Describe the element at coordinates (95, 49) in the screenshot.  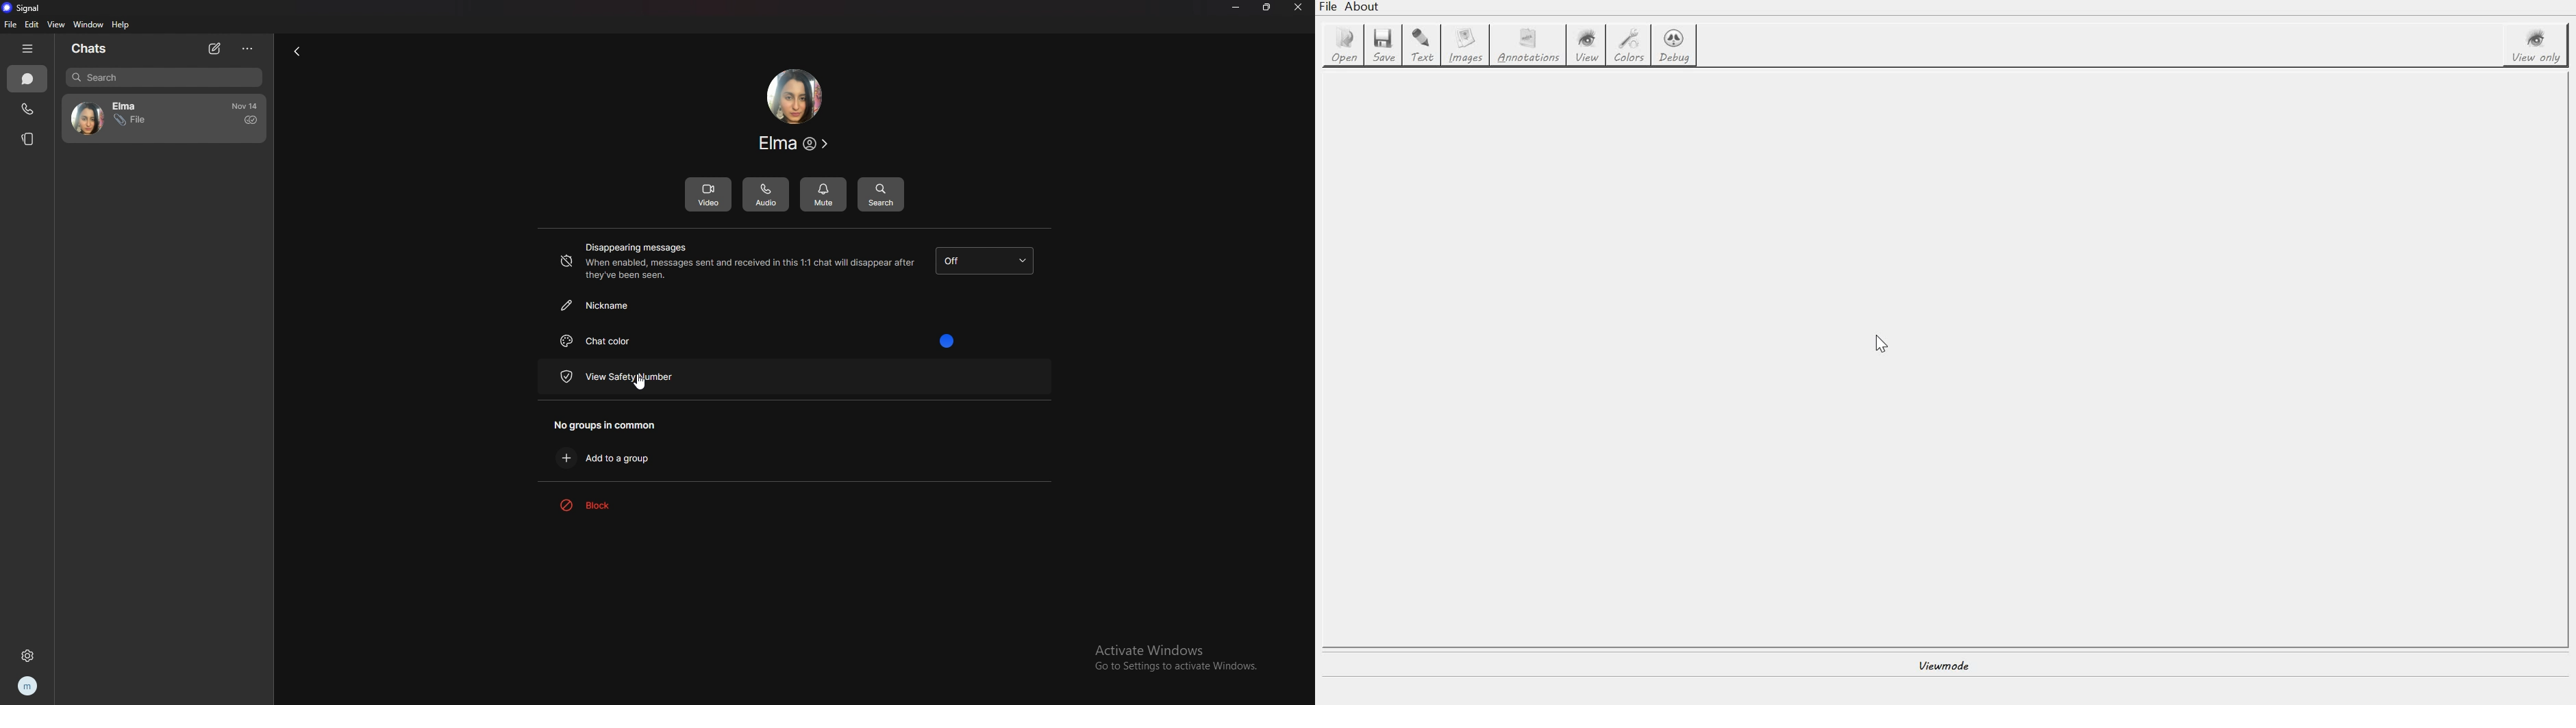
I see `chats` at that location.